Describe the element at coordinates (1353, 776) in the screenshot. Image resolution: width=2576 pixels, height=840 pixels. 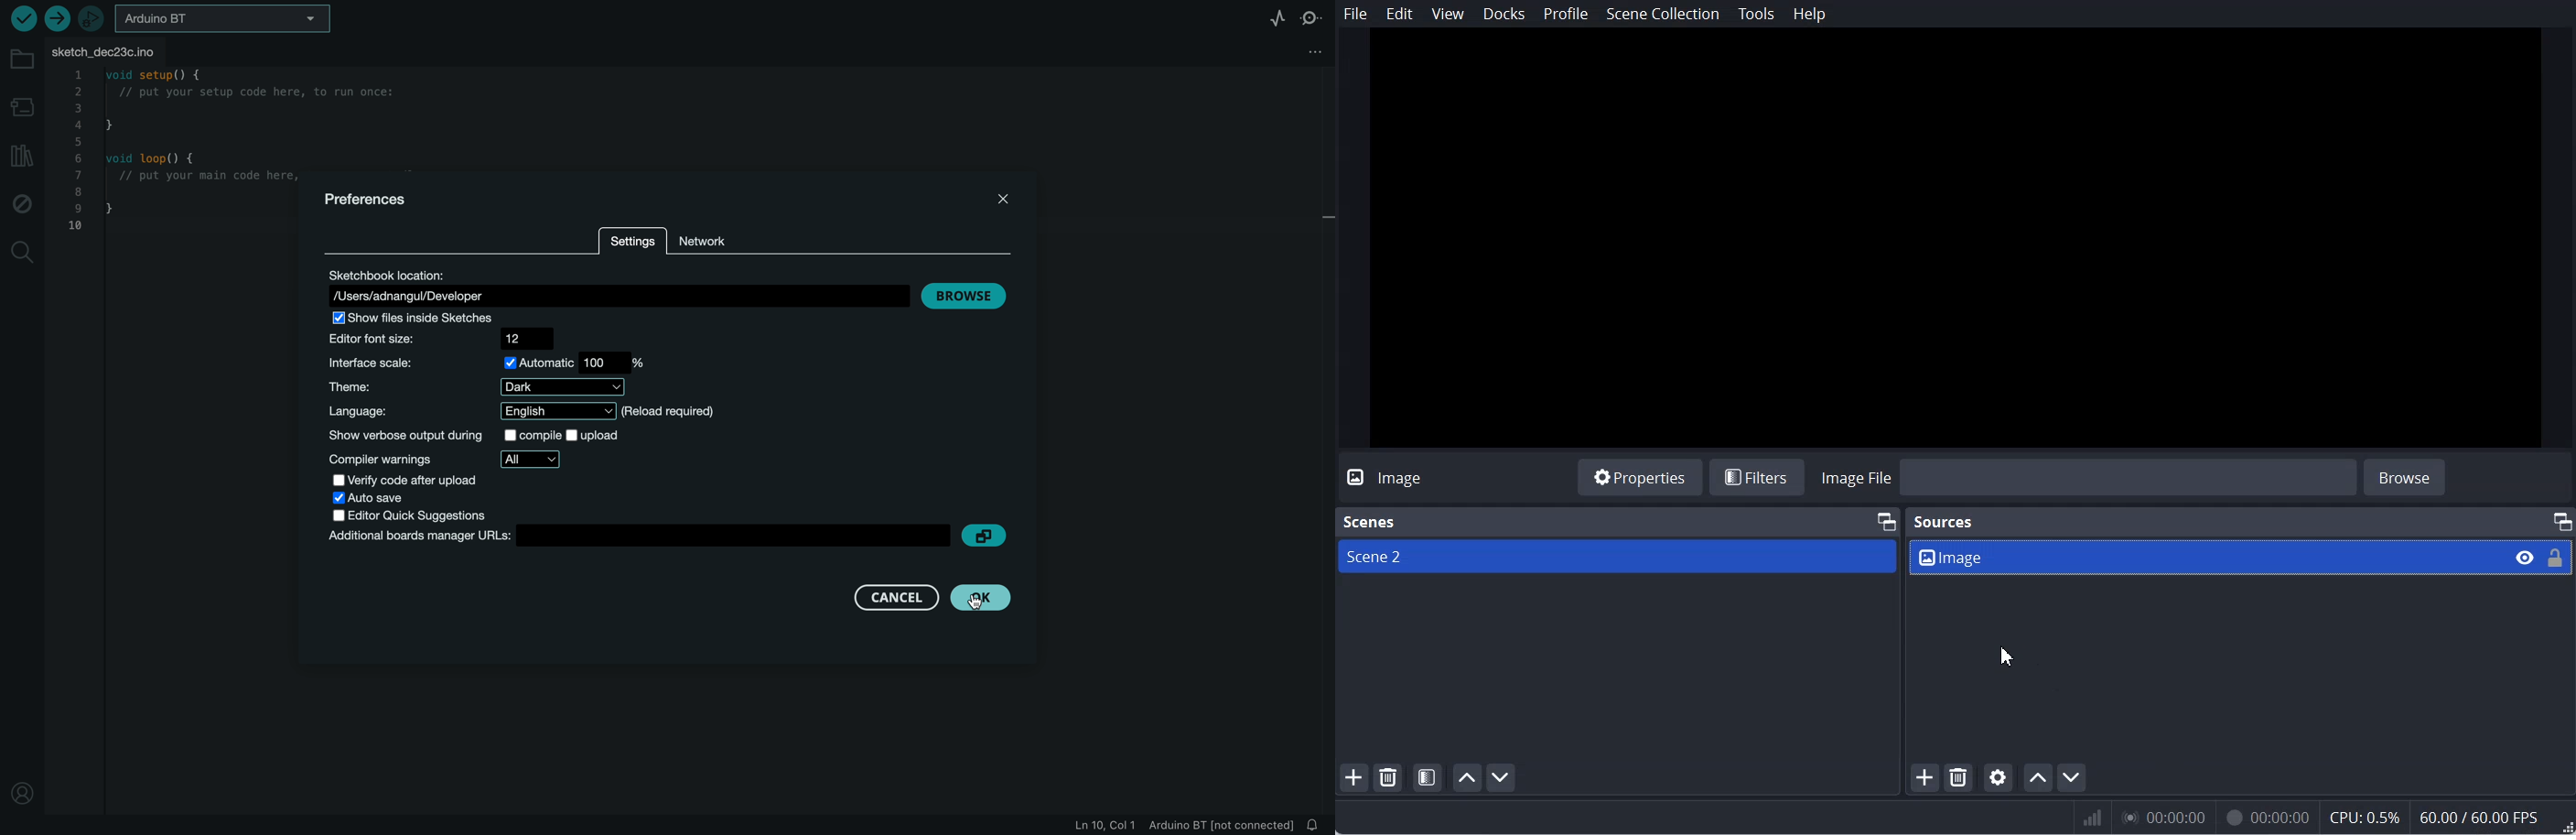
I see `Add scene` at that location.